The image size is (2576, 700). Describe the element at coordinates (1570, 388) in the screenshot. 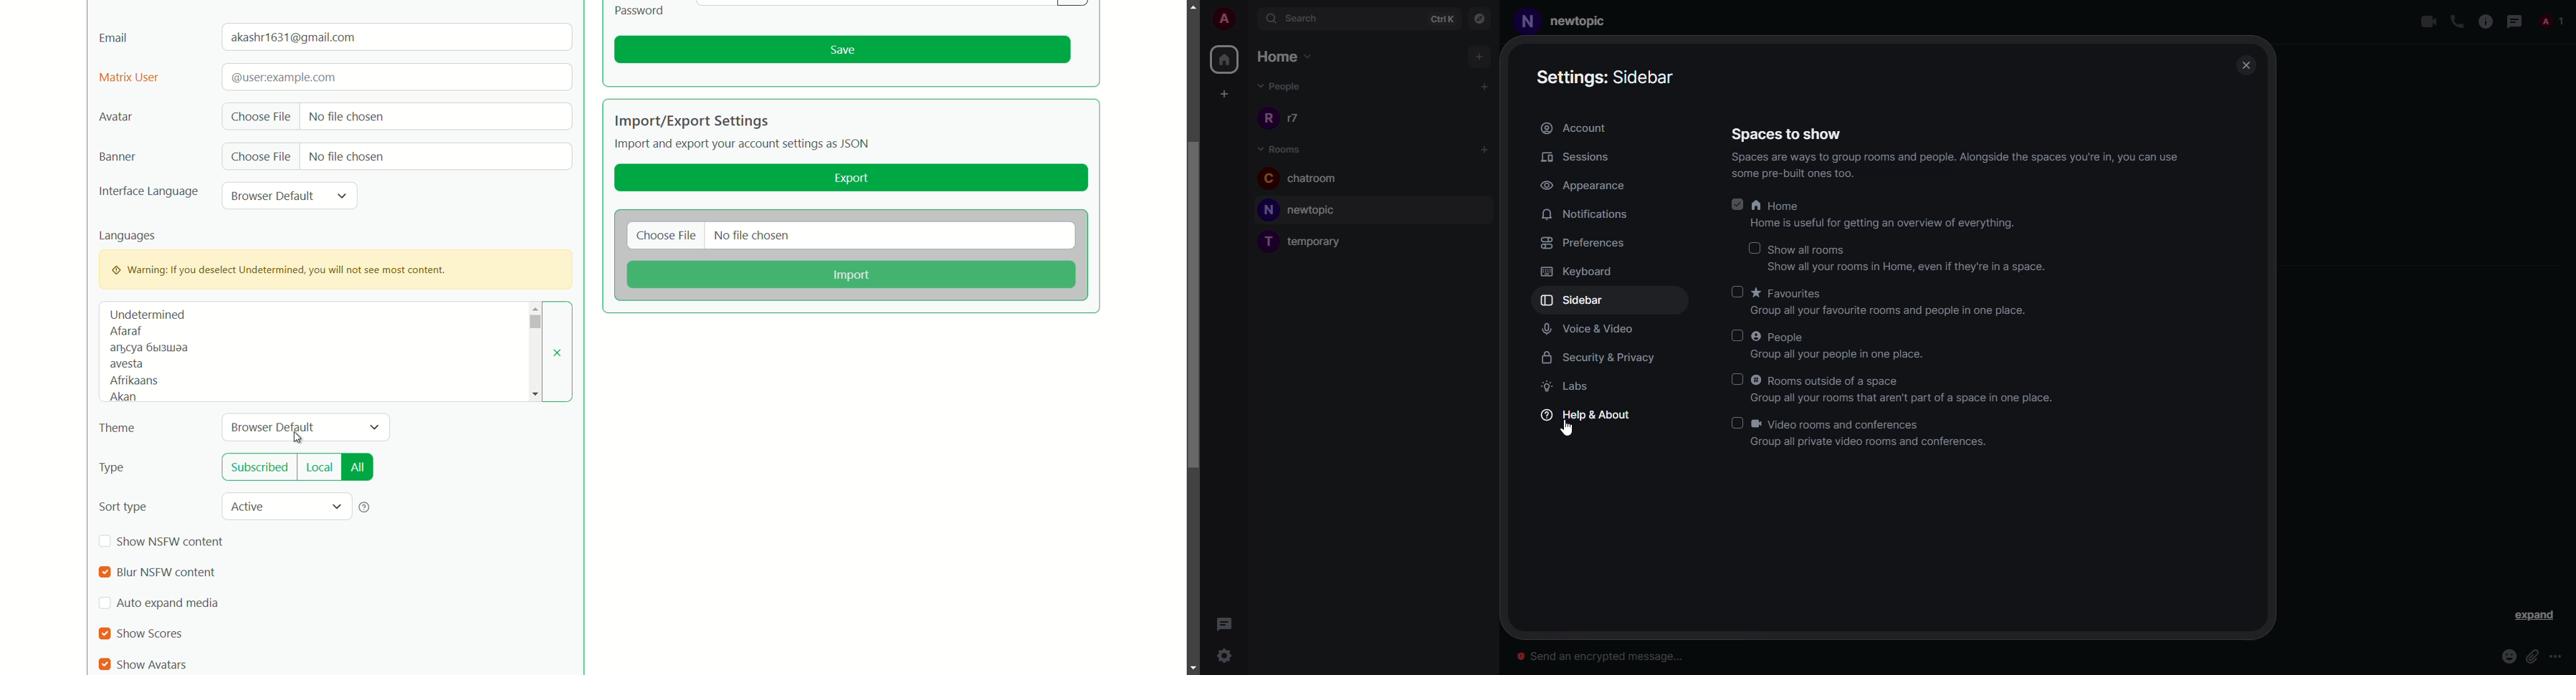

I see `labs` at that location.